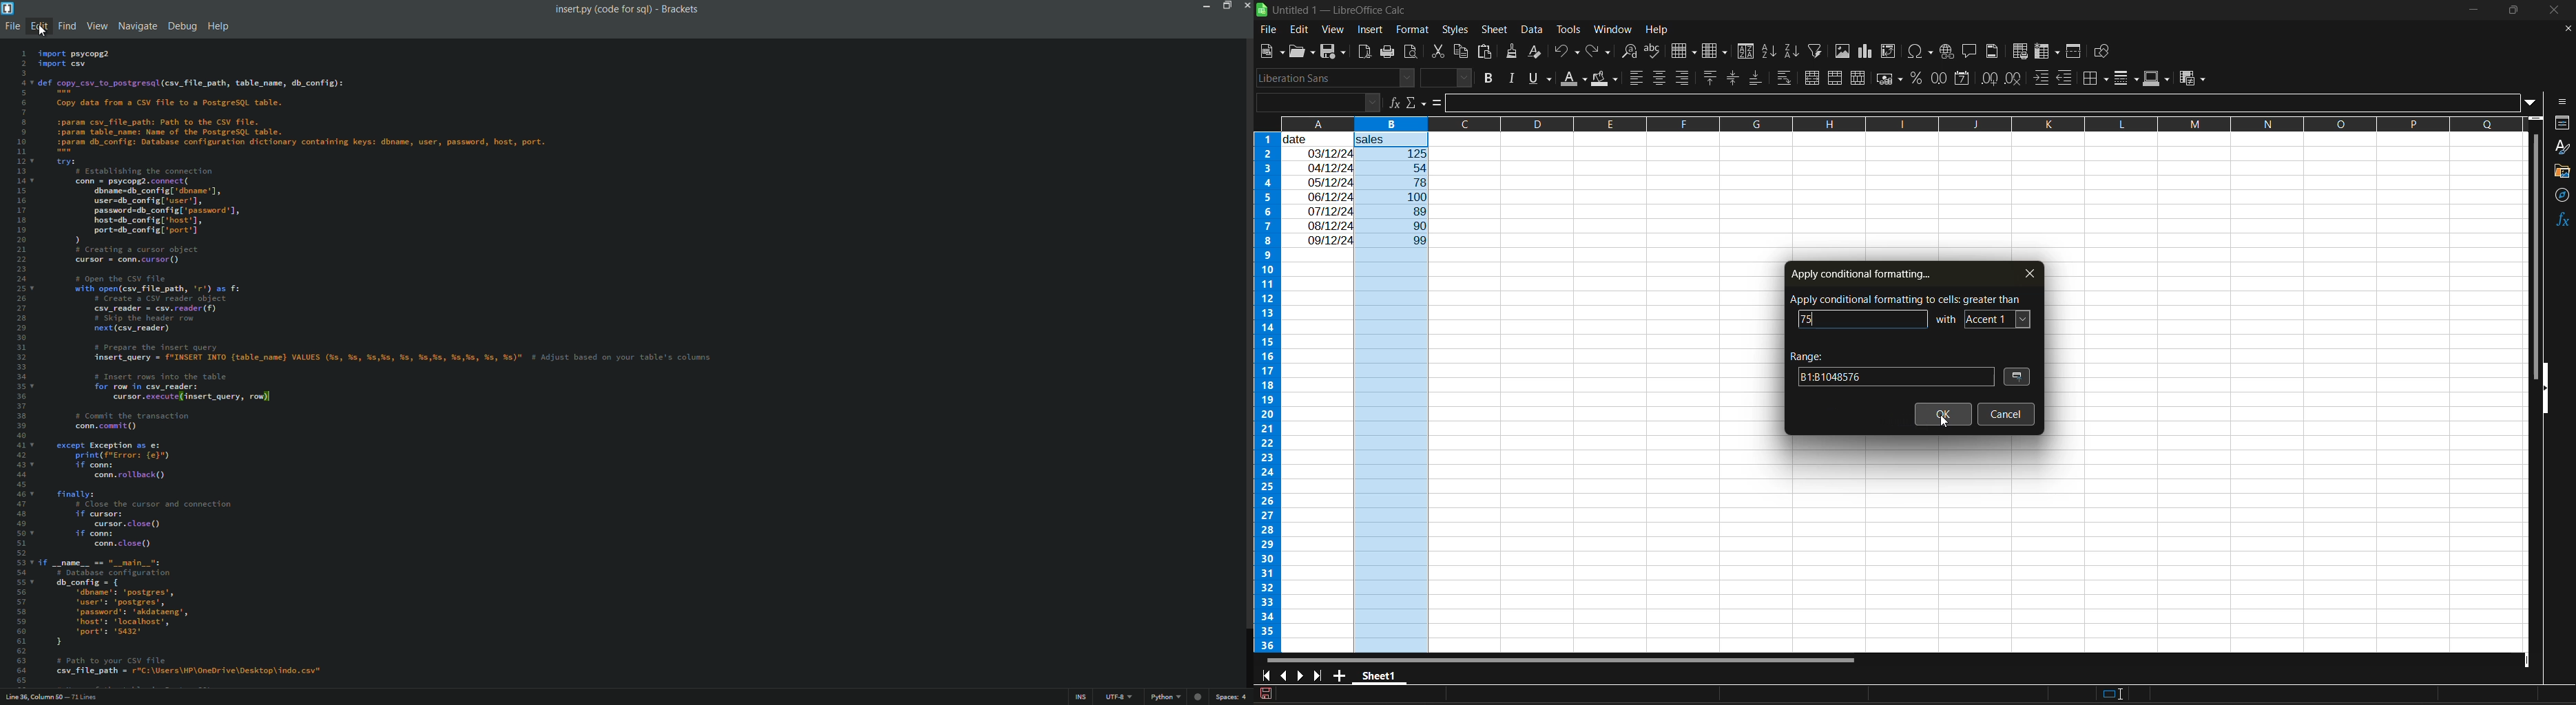 The height and width of the screenshot is (728, 2576). What do you see at coordinates (1921, 53) in the screenshot?
I see `insert special characters` at bounding box center [1921, 53].